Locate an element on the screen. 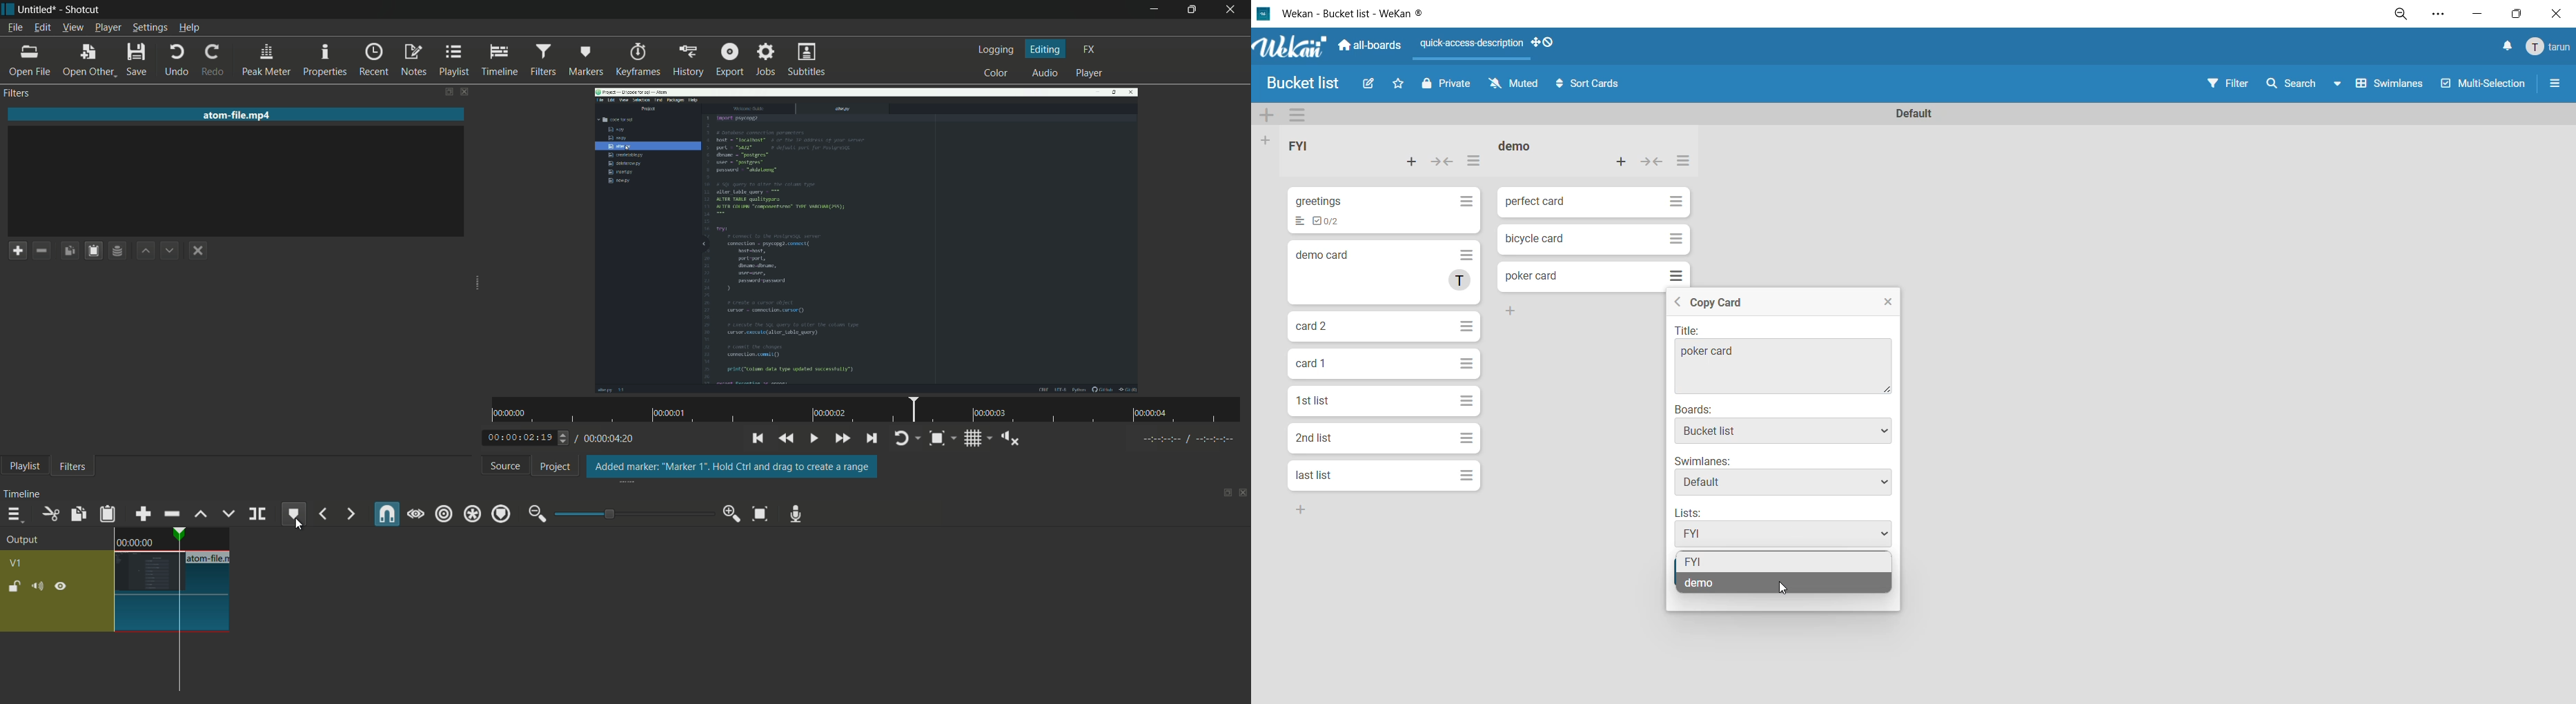 The width and height of the screenshot is (2576, 728). minimize is located at coordinates (2473, 14).